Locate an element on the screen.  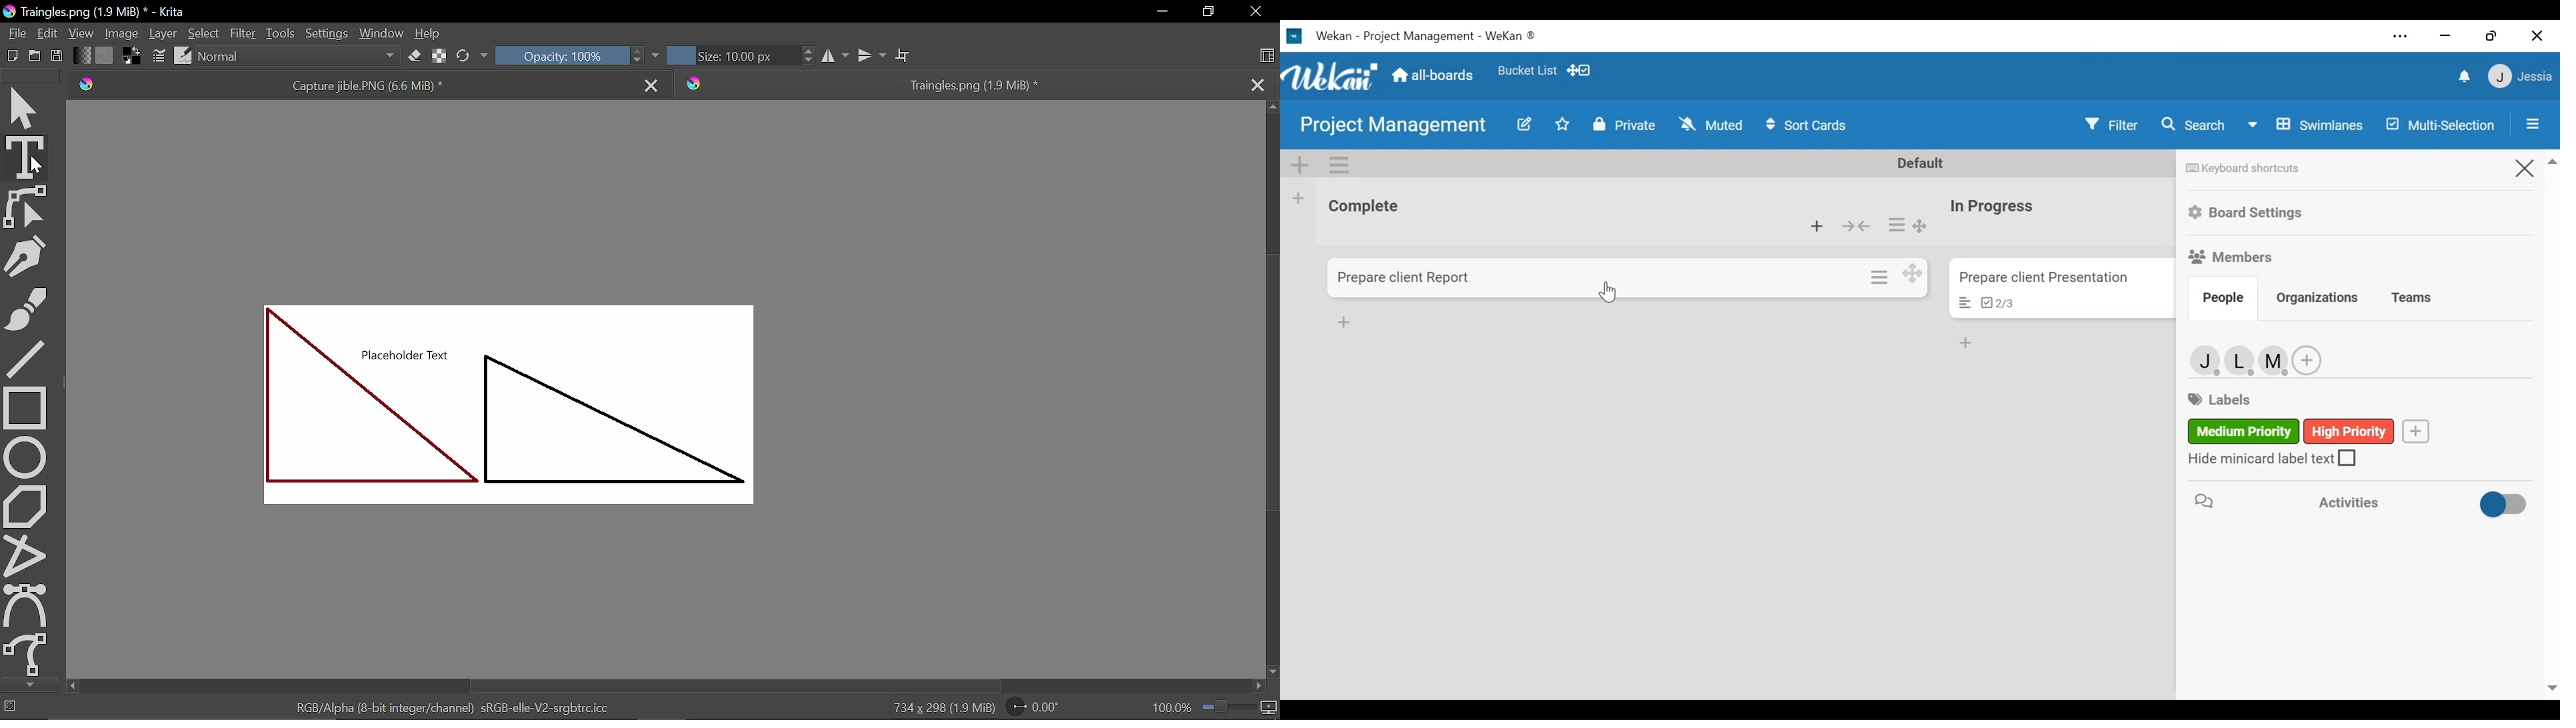
Collapse is located at coordinates (1858, 227).